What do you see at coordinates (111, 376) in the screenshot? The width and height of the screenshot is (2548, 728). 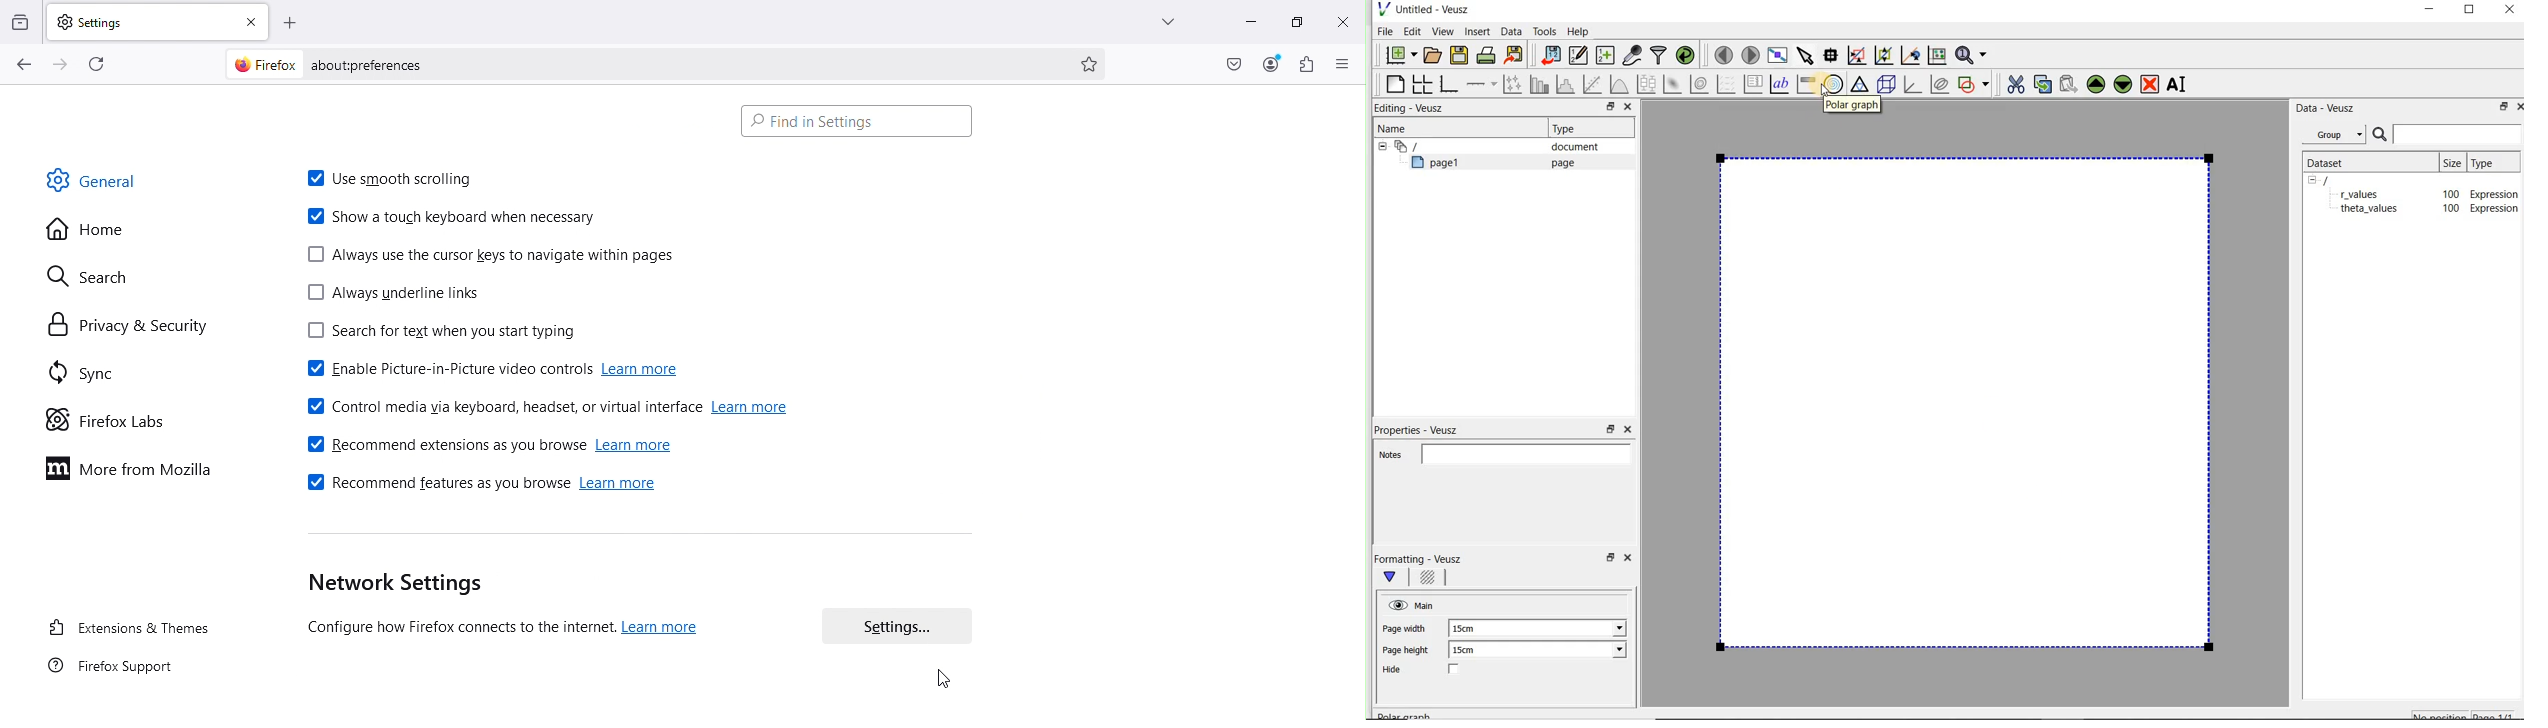 I see `Sync` at bounding box center [111, 376].